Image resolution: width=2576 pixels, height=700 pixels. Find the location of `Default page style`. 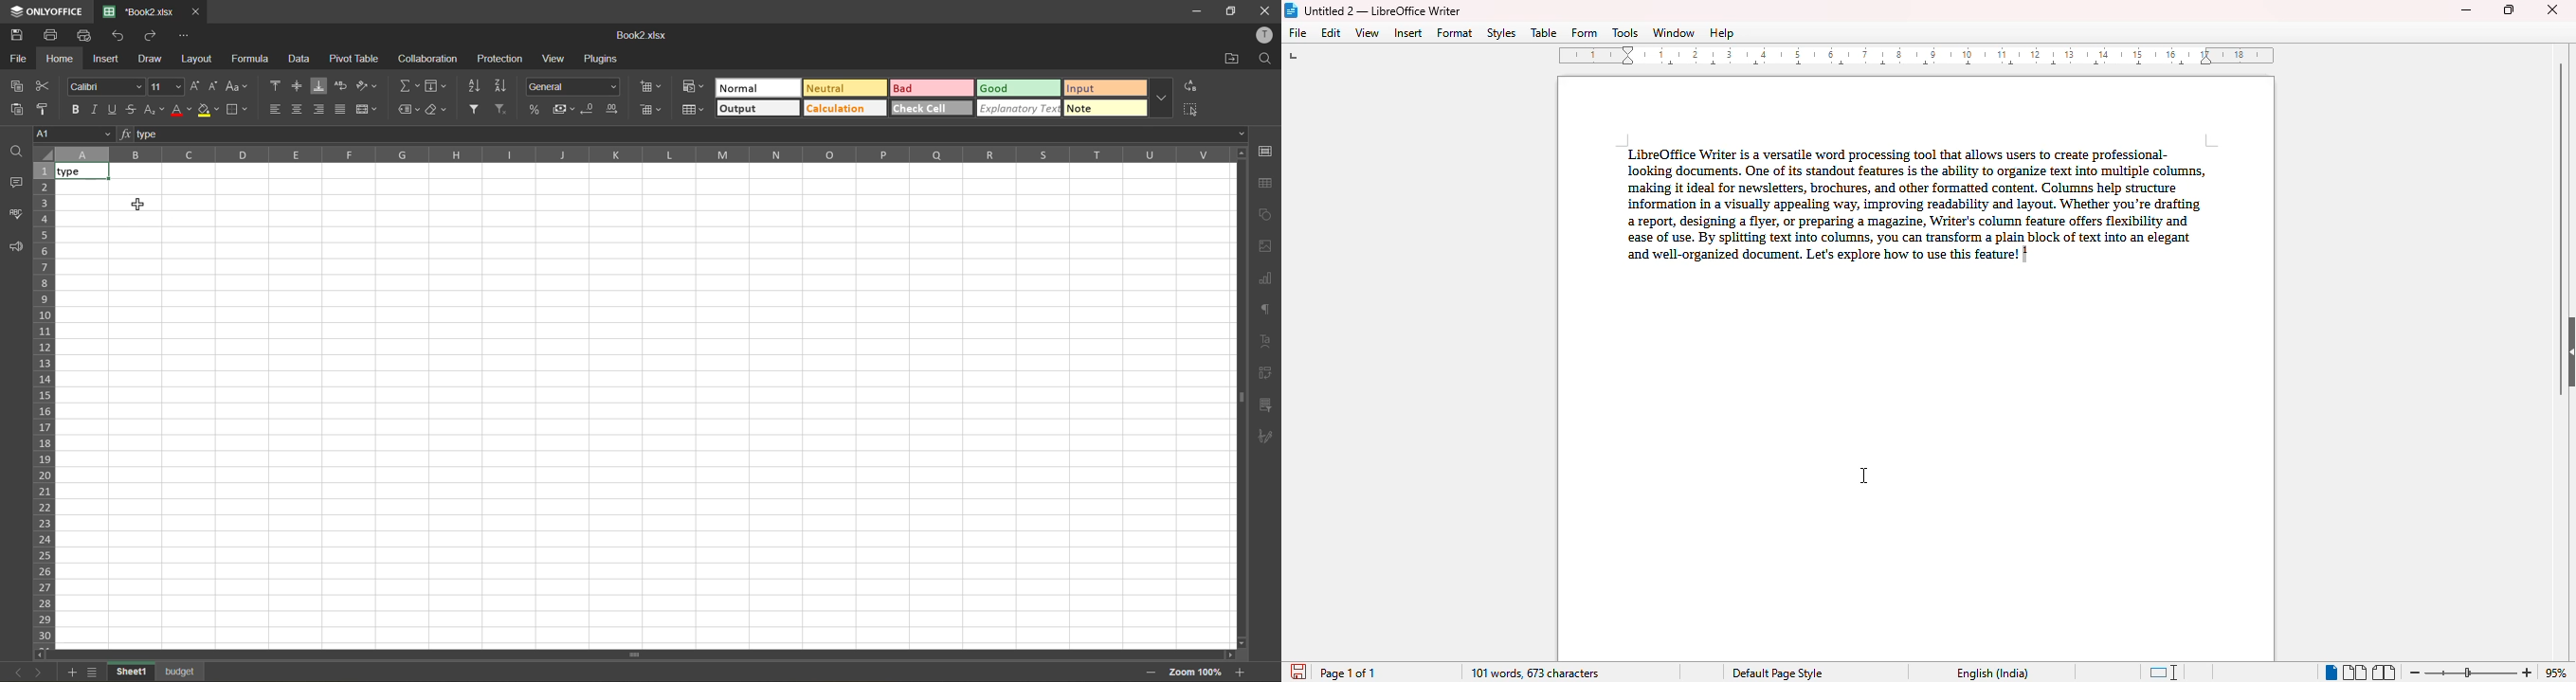

Default page style is located at coordinates (1776, 673).